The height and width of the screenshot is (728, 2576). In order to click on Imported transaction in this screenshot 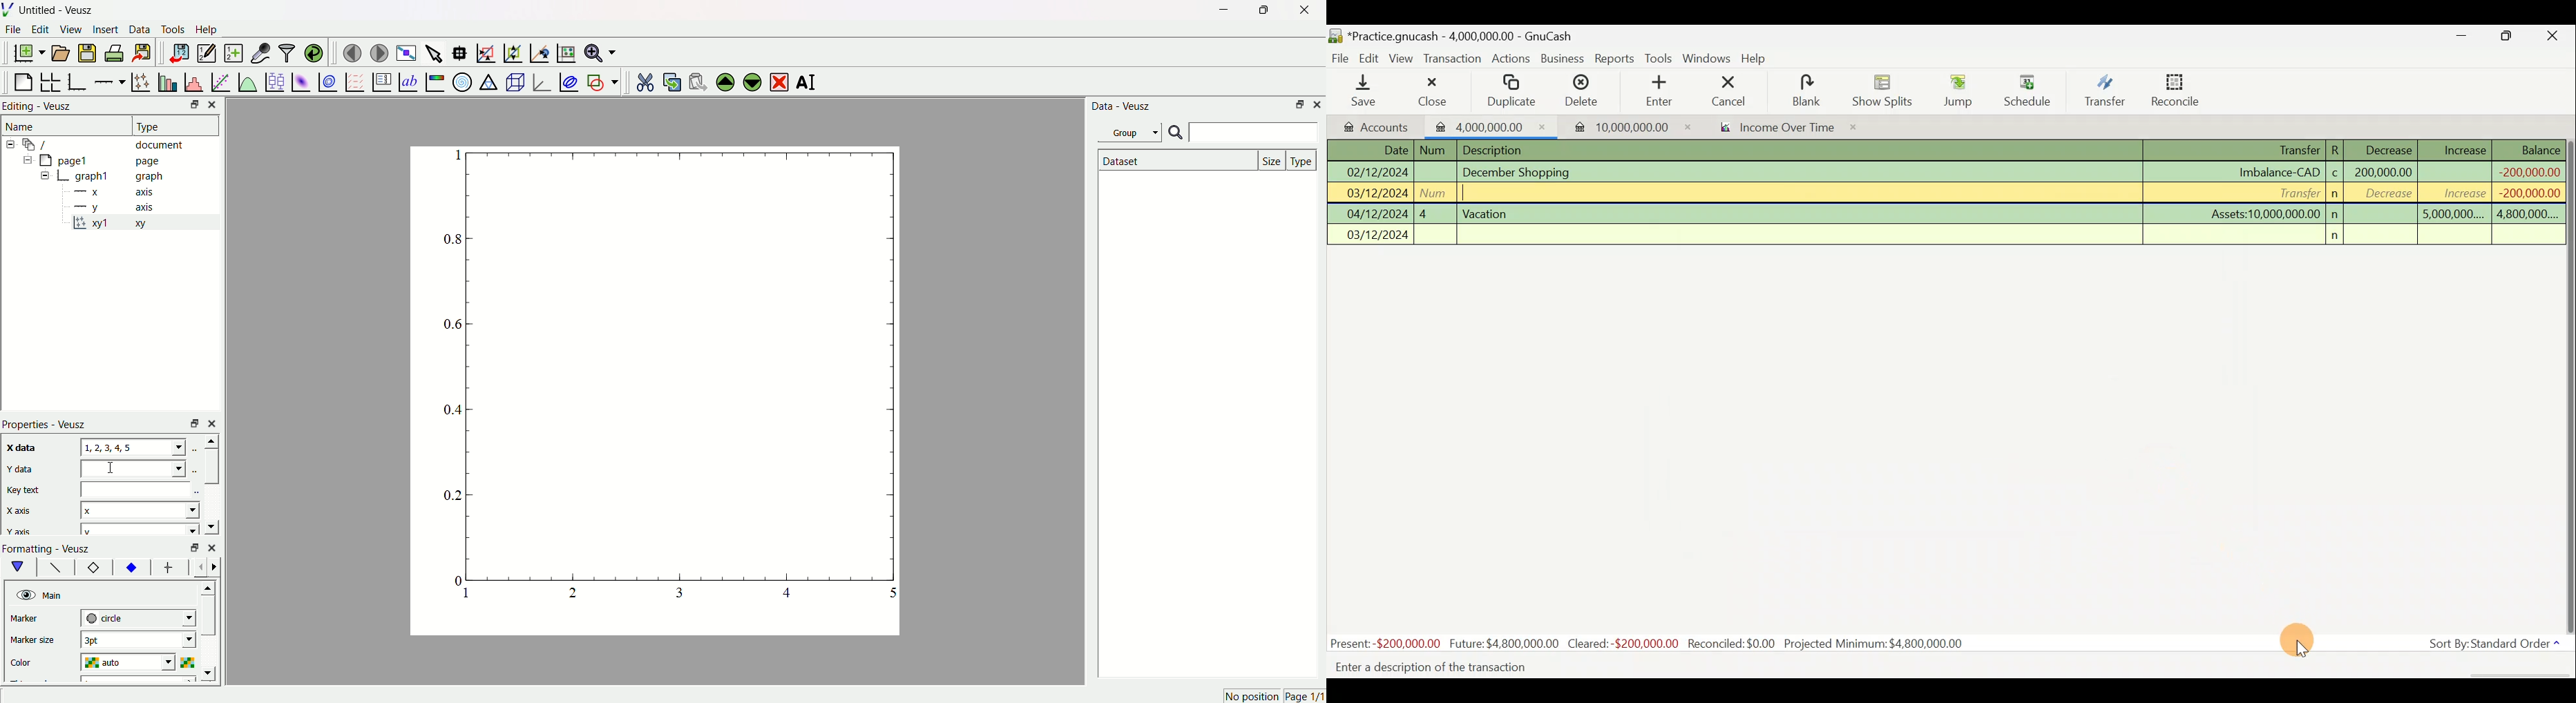, I will do `click(1628, 124)`.